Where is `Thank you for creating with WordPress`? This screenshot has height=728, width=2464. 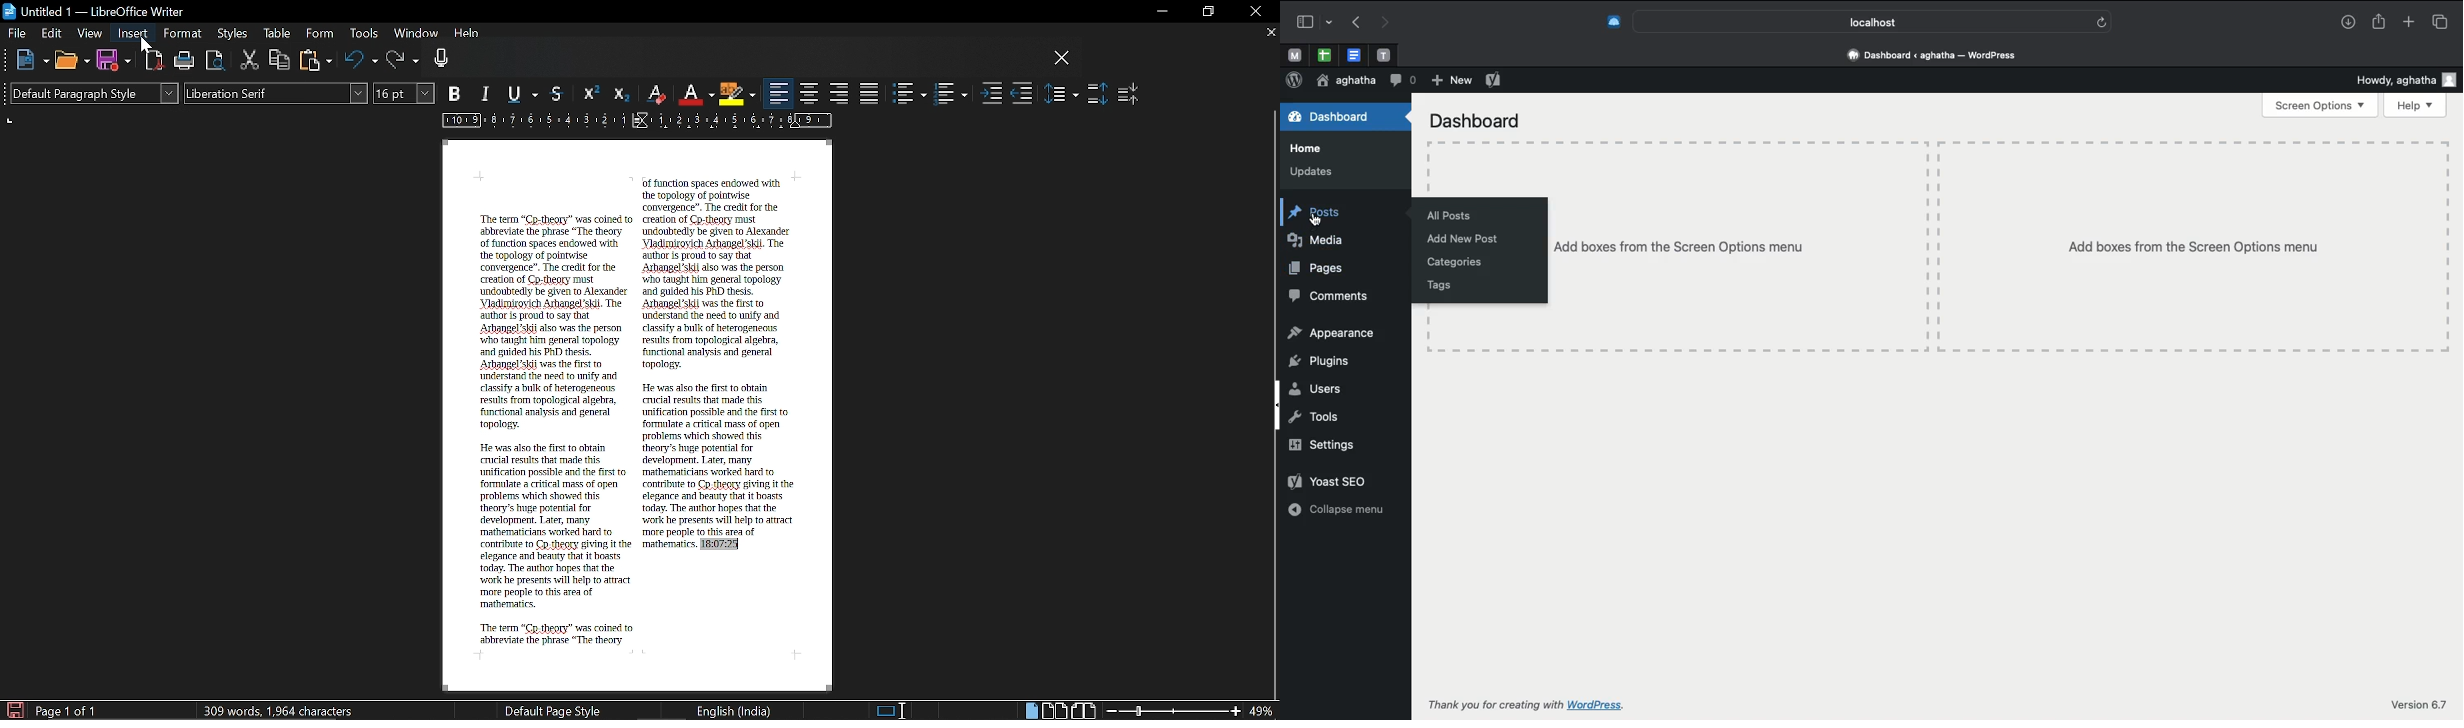
Thank you for creating with WordPress is located at coordinates (1529, 705).